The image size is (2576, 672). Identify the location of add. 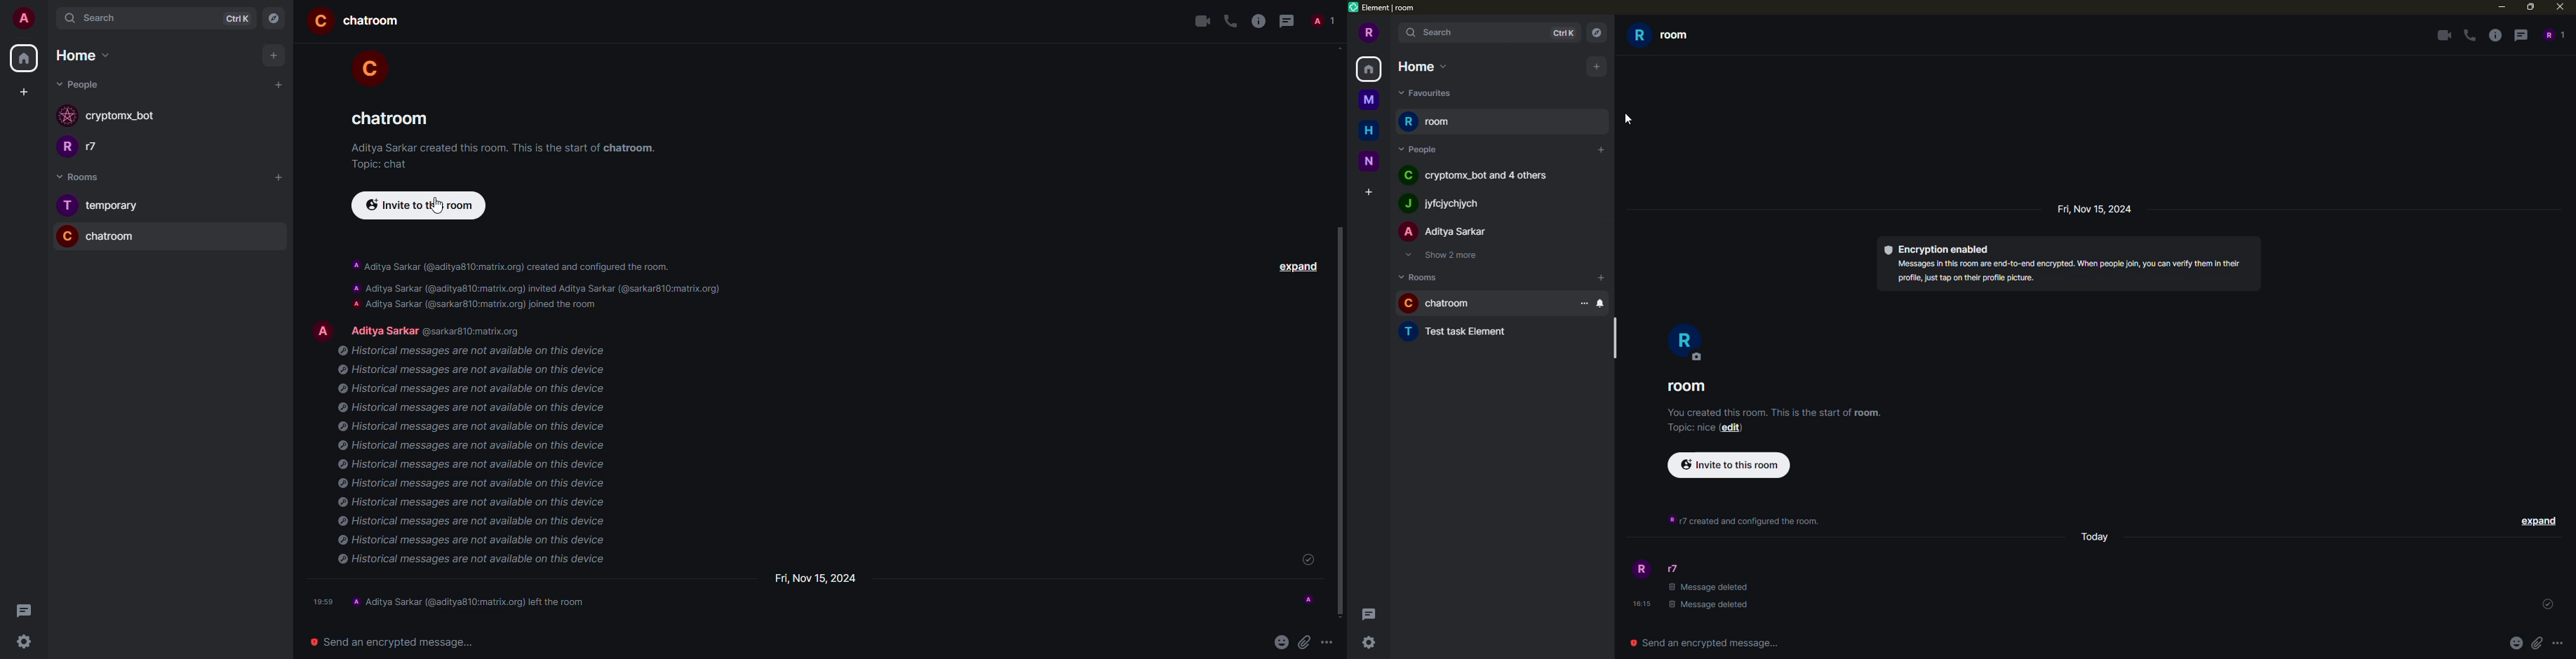
(1603, 277).